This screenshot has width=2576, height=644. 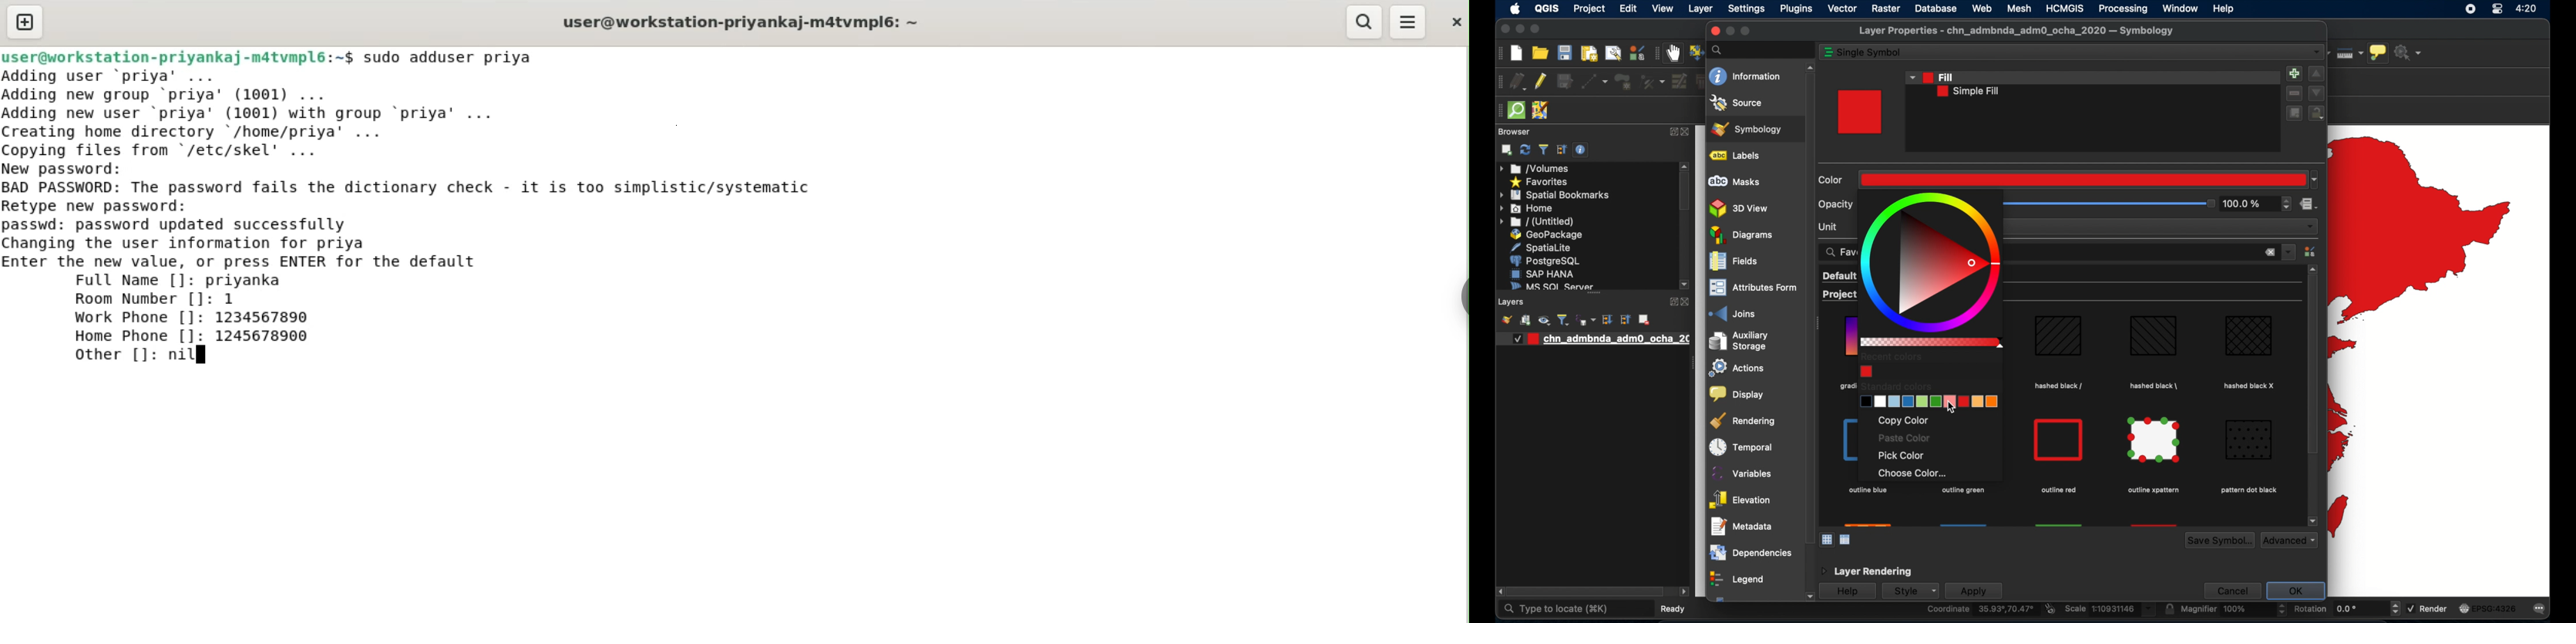 What do you see at coordinates (1730, 31) in the screenshot?
I see `inactive minimize button` at bounding box center [1730, 31].